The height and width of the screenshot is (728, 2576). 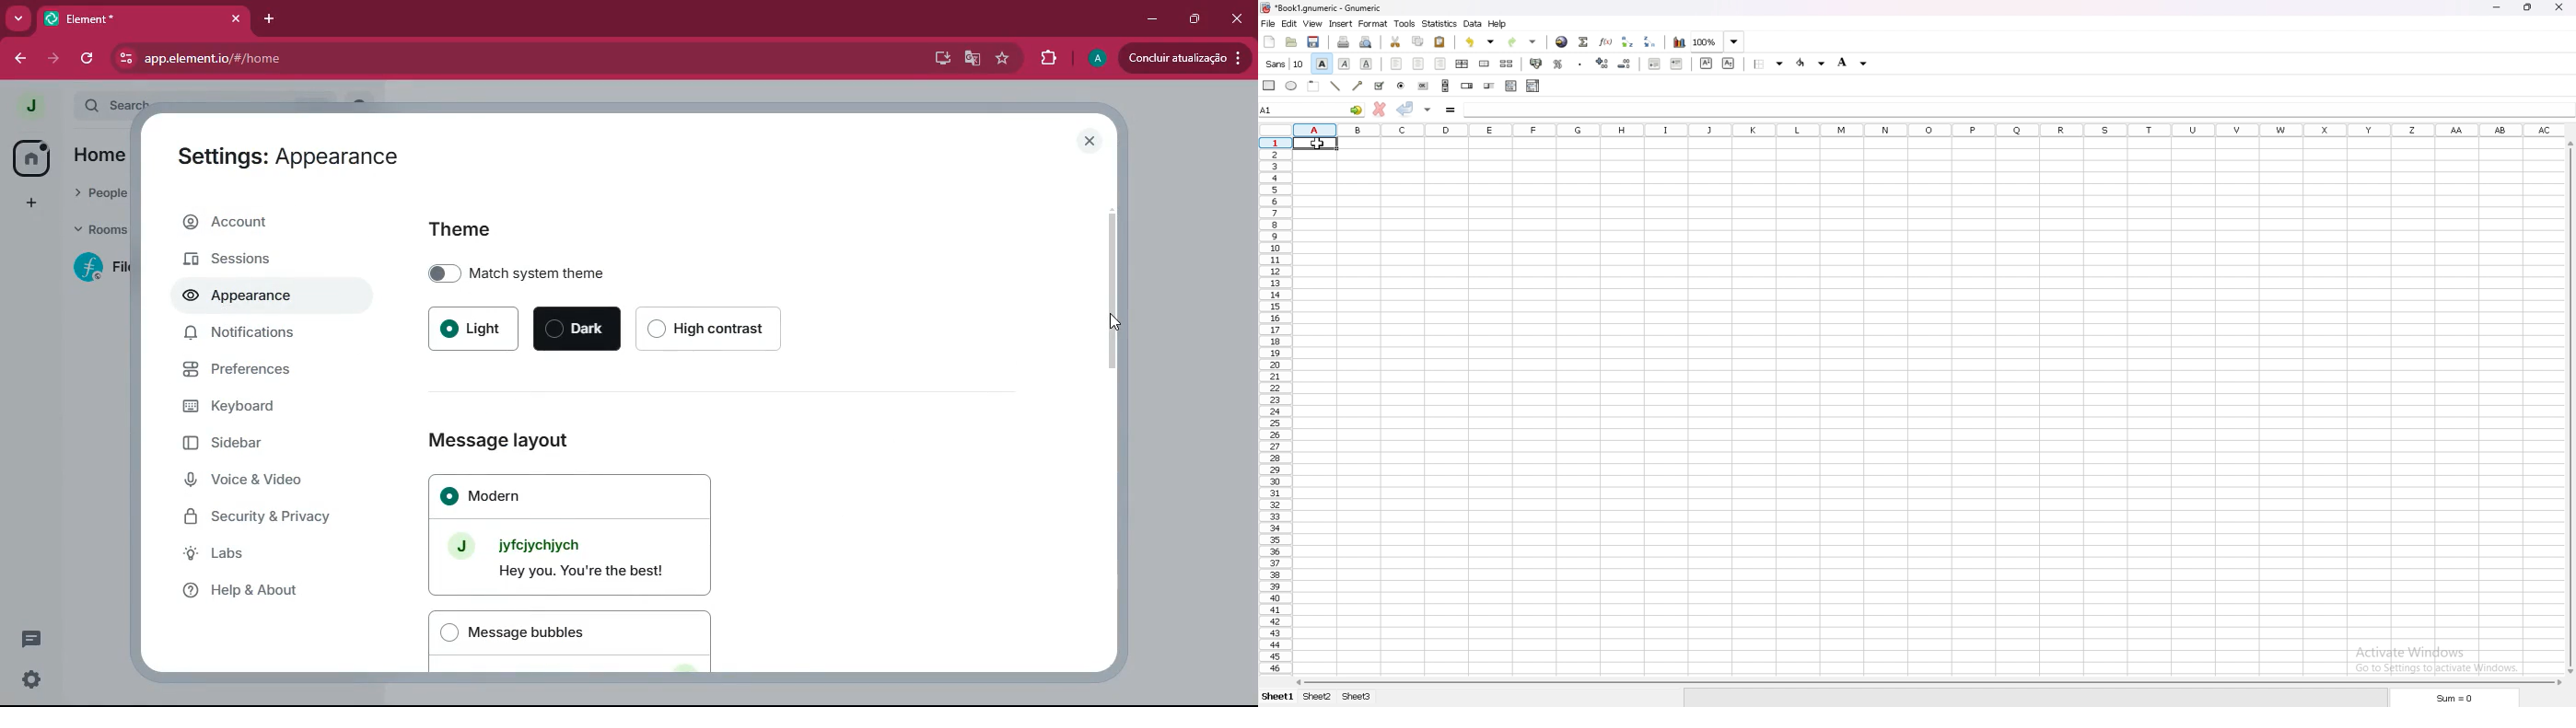 What do you see at coordinates (1931, 129) in the screenshot?
I see `column` at bounding box center [1931, 129].